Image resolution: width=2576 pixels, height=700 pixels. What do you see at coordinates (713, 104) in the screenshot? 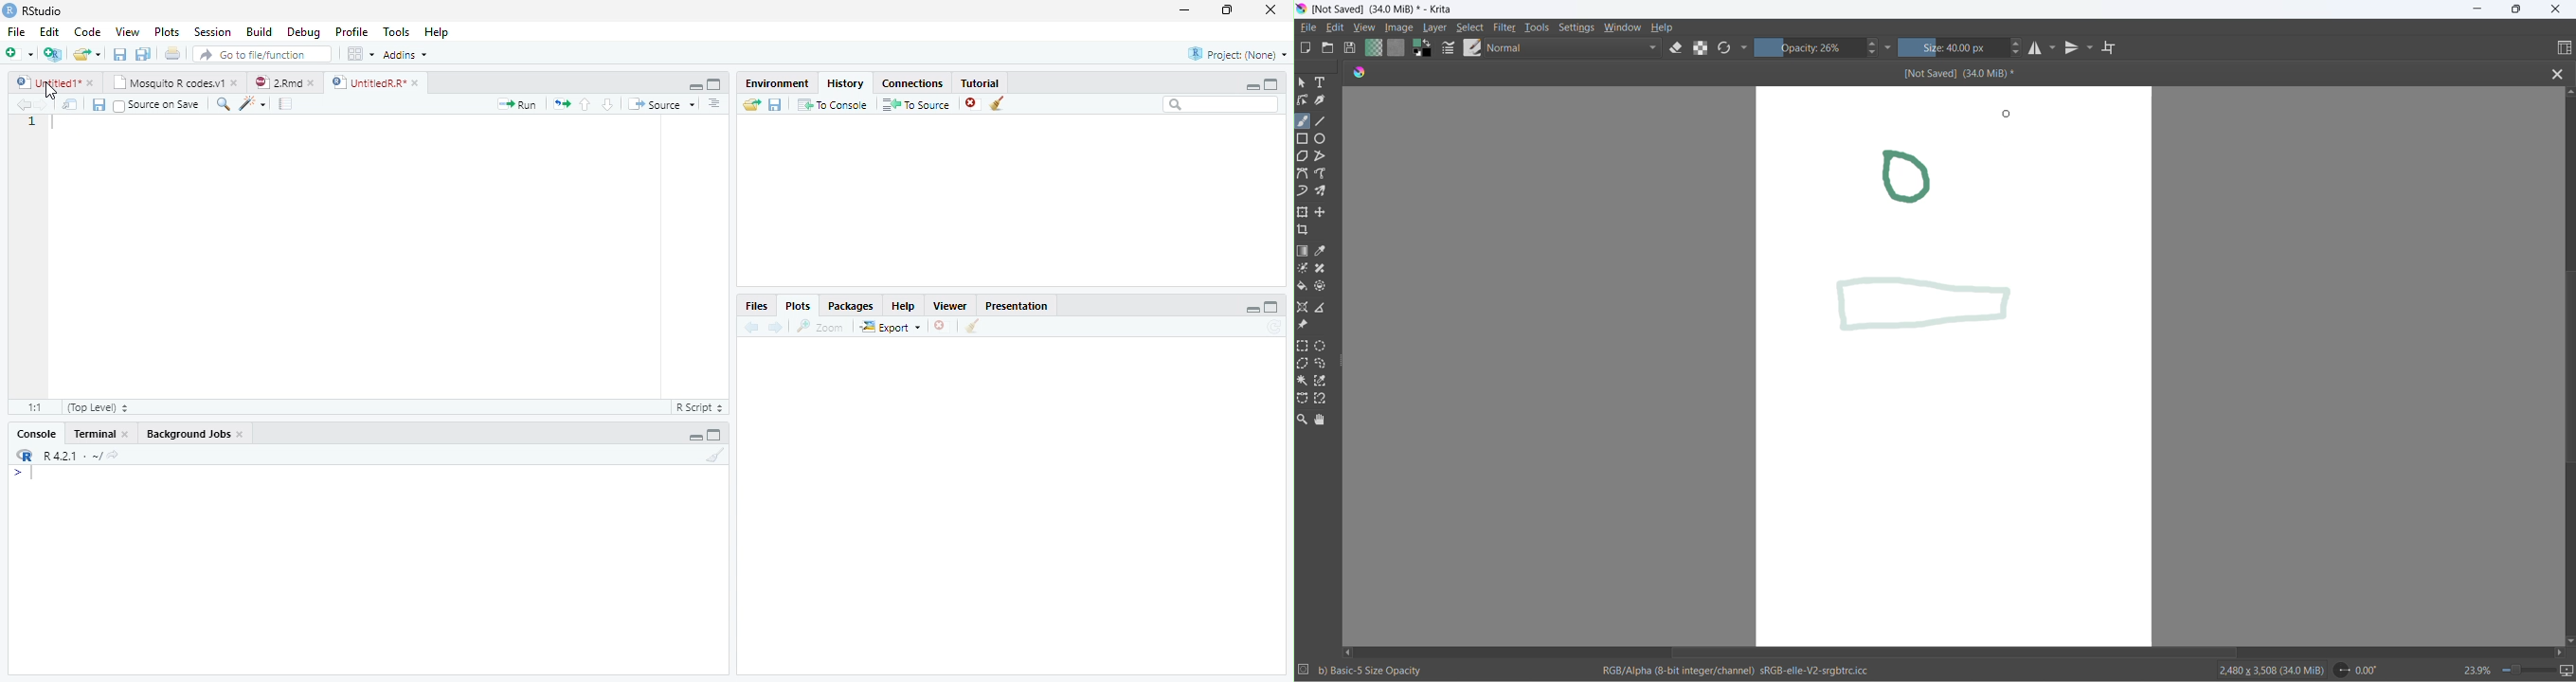
I see `Alignment` at bounding box center [713, 104].